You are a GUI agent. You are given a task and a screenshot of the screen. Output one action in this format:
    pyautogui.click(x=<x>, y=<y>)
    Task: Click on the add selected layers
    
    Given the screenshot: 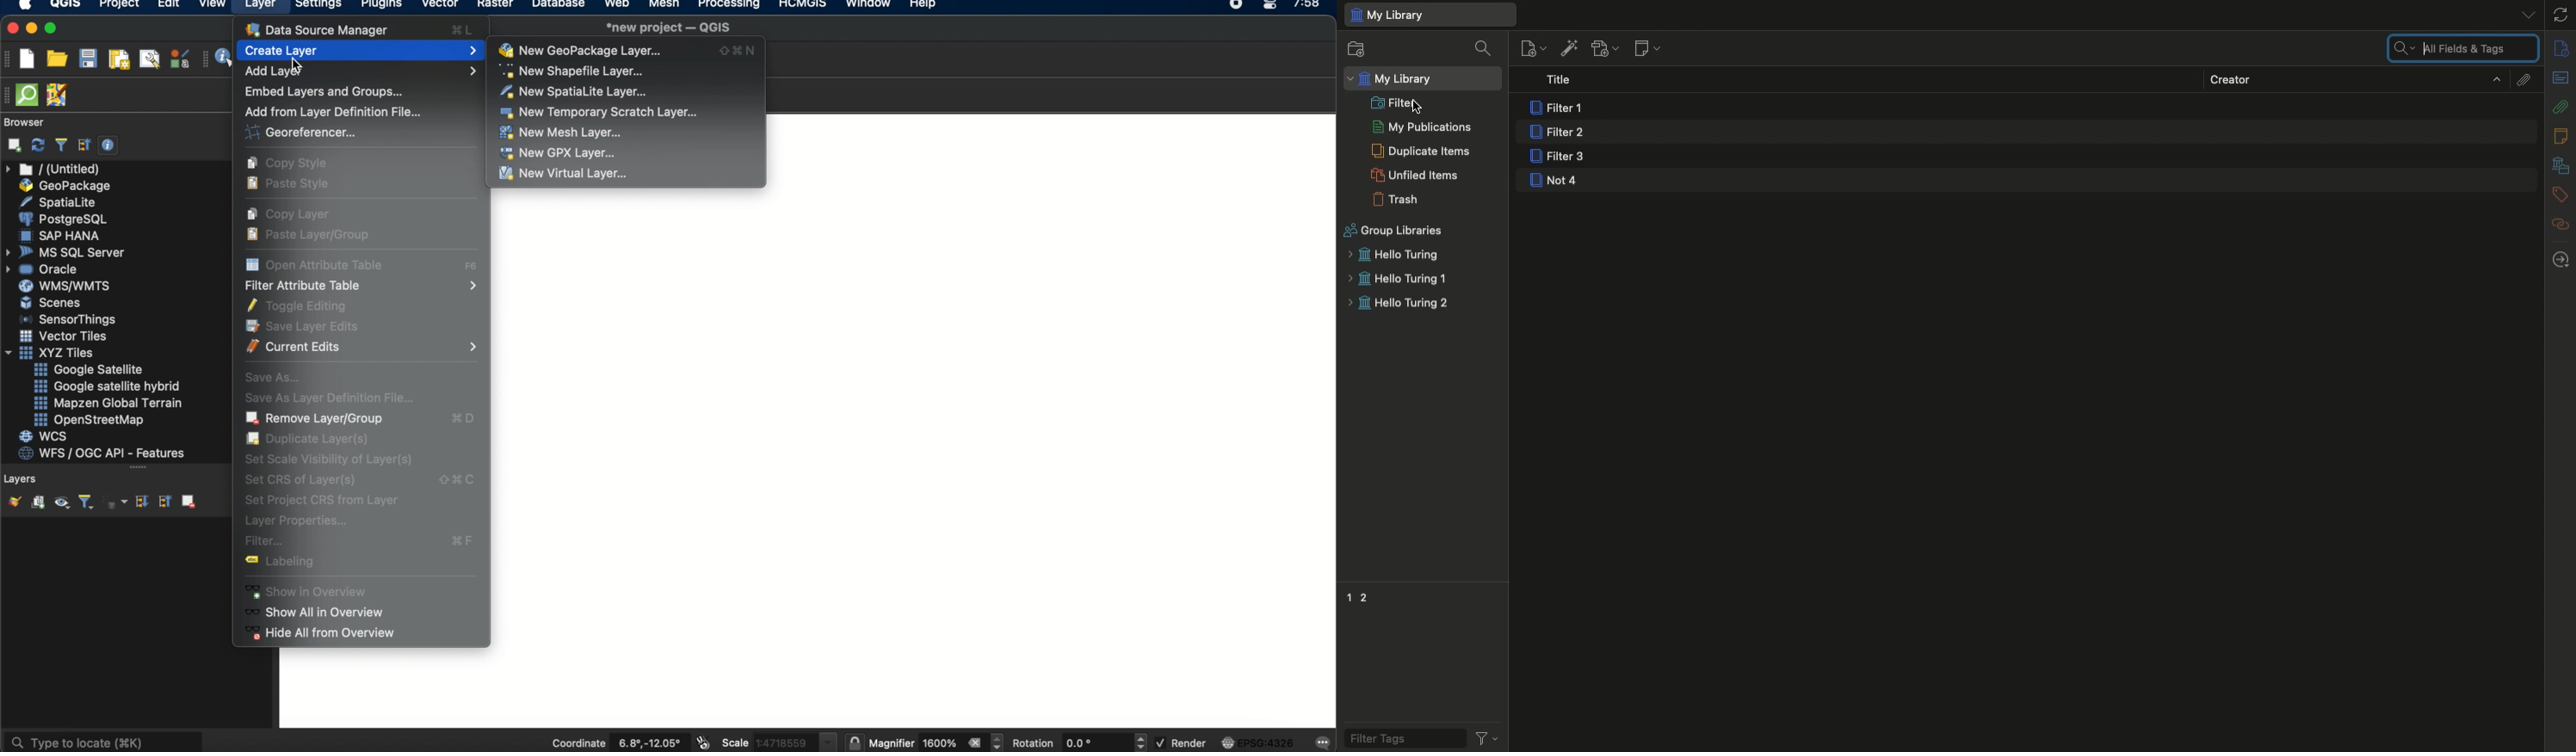 What is the action you would take?
    pyautogui.click(x=12, y=145)
    